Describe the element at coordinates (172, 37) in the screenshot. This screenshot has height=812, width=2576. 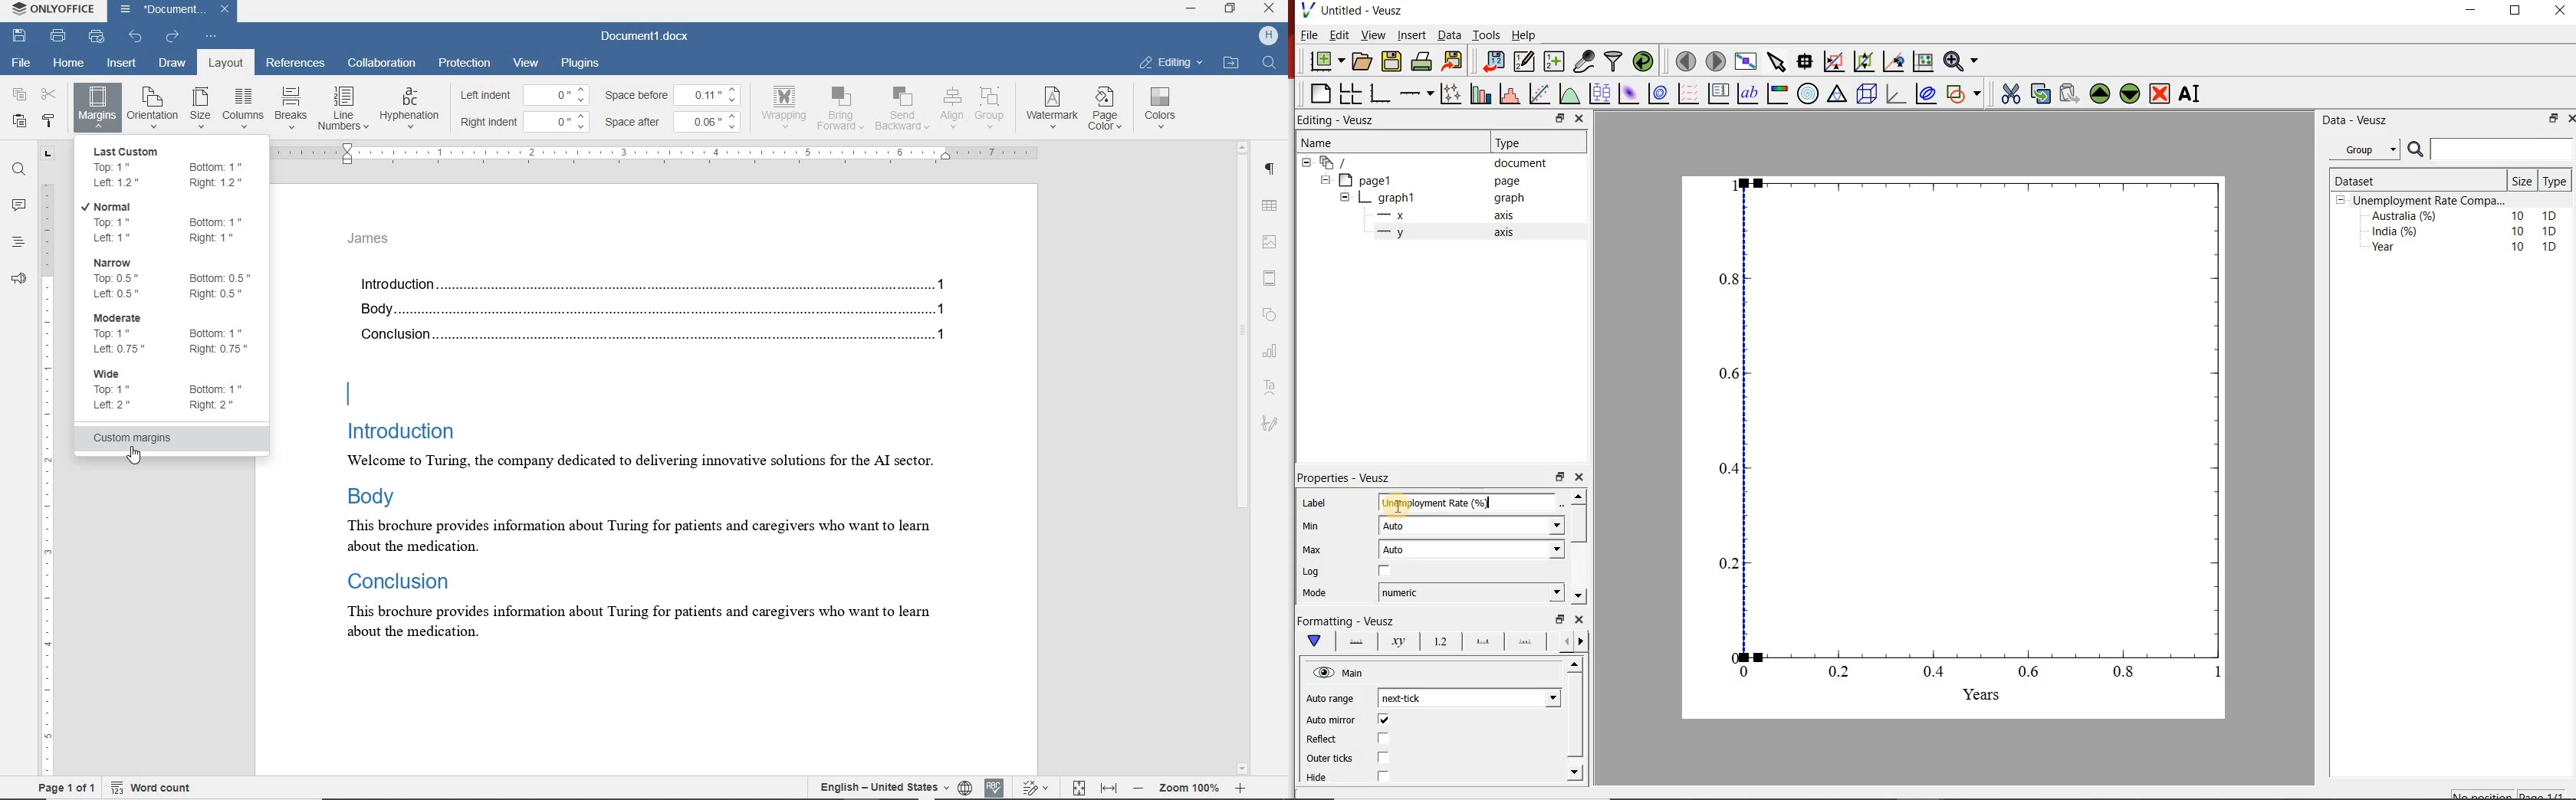
I see `redo` at that location.